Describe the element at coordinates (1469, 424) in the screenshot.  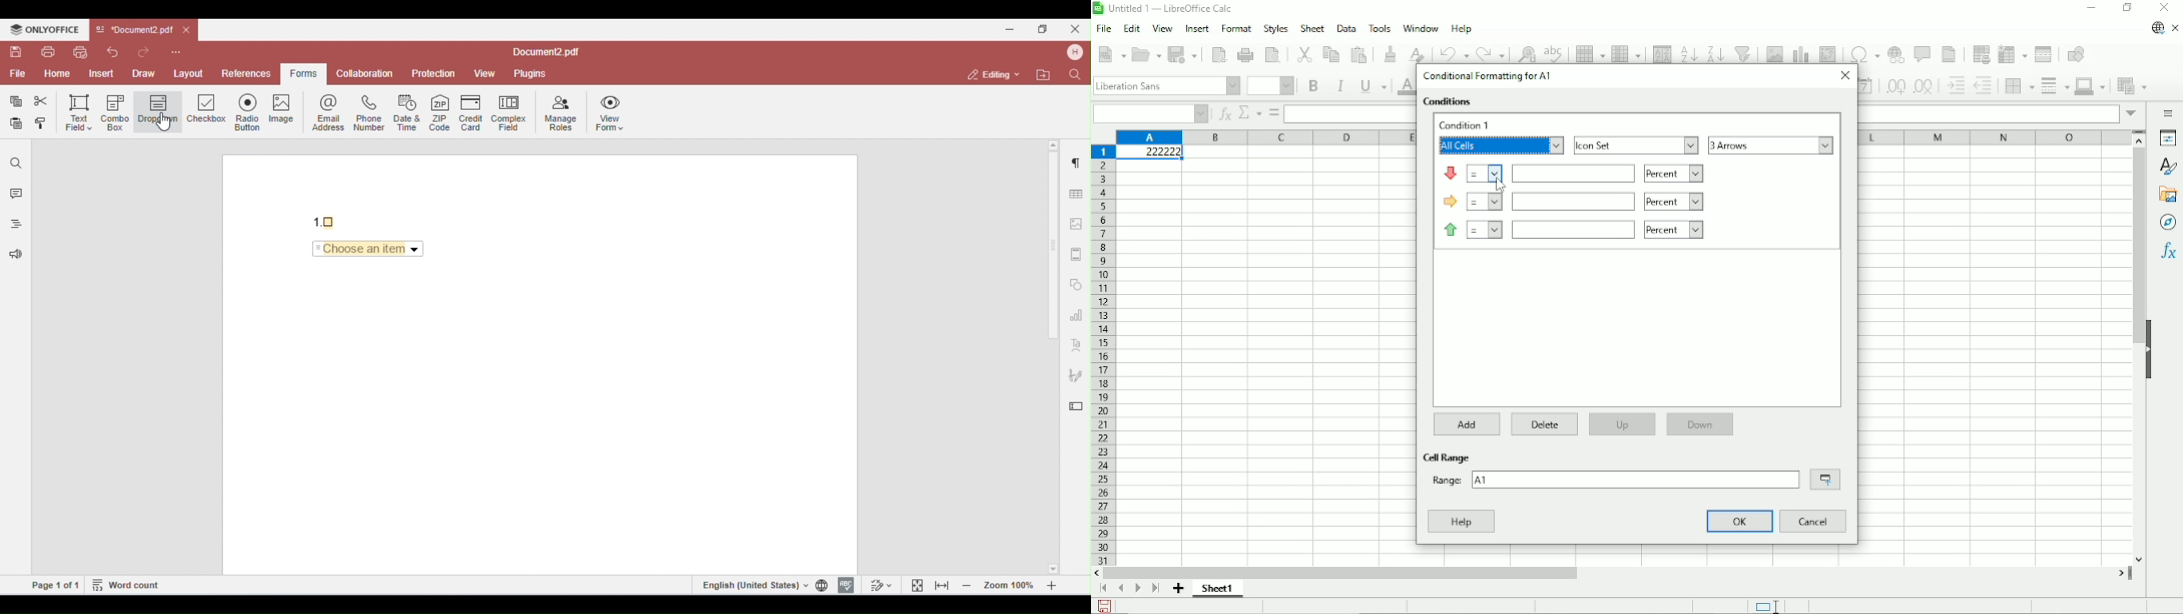
I see `Add` at that location.